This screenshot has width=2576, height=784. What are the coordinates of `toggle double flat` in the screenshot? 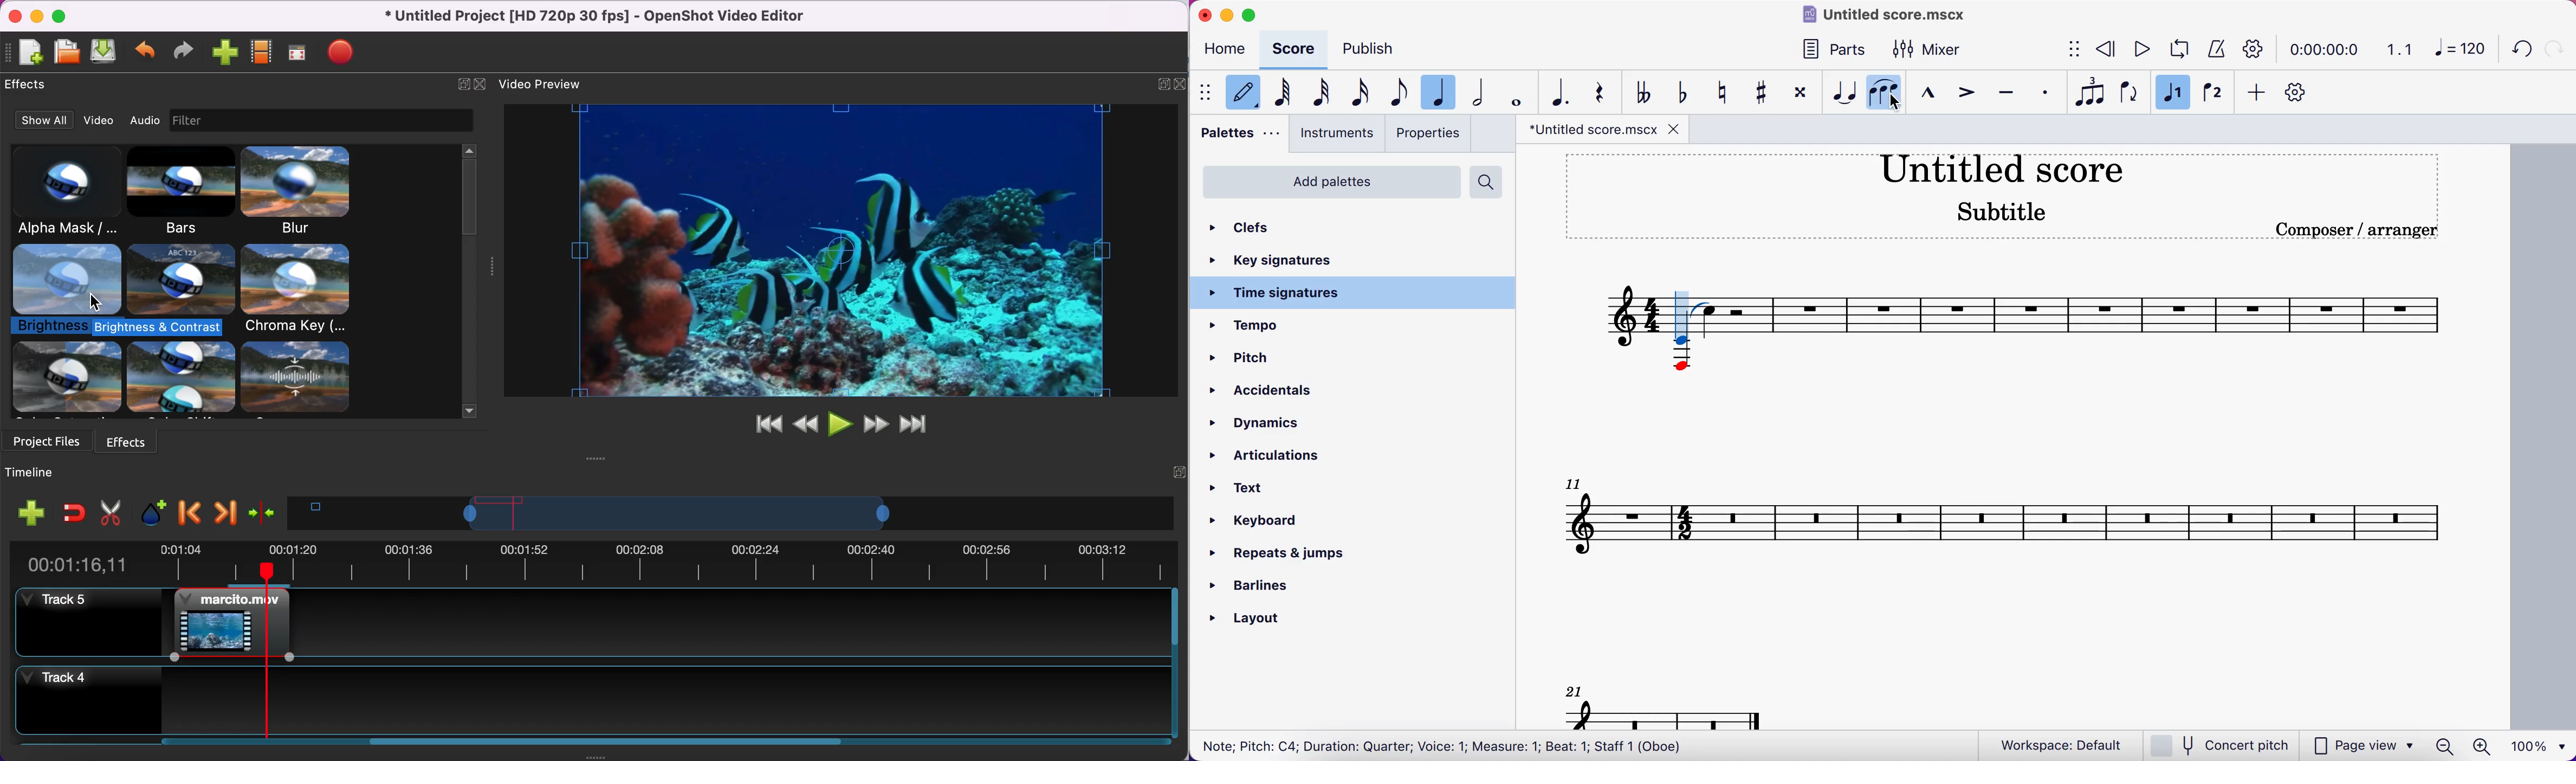 It's located at (1646, 92).